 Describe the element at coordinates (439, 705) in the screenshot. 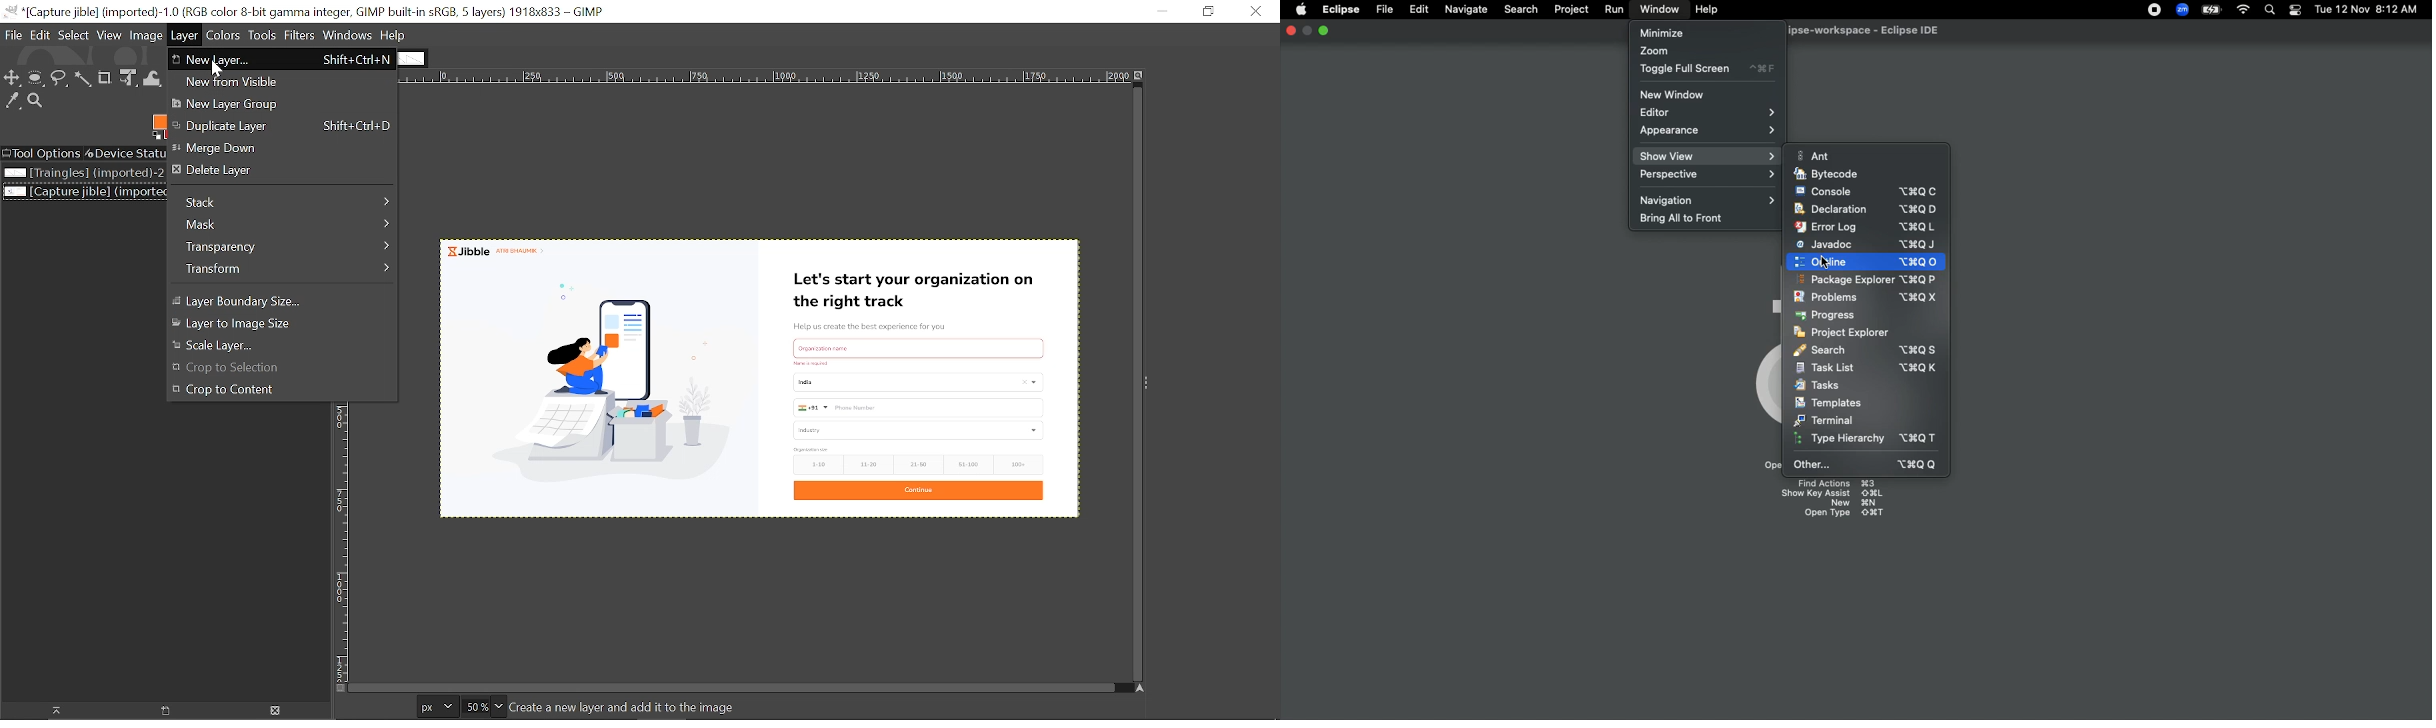

I see `Current image units` at that location.